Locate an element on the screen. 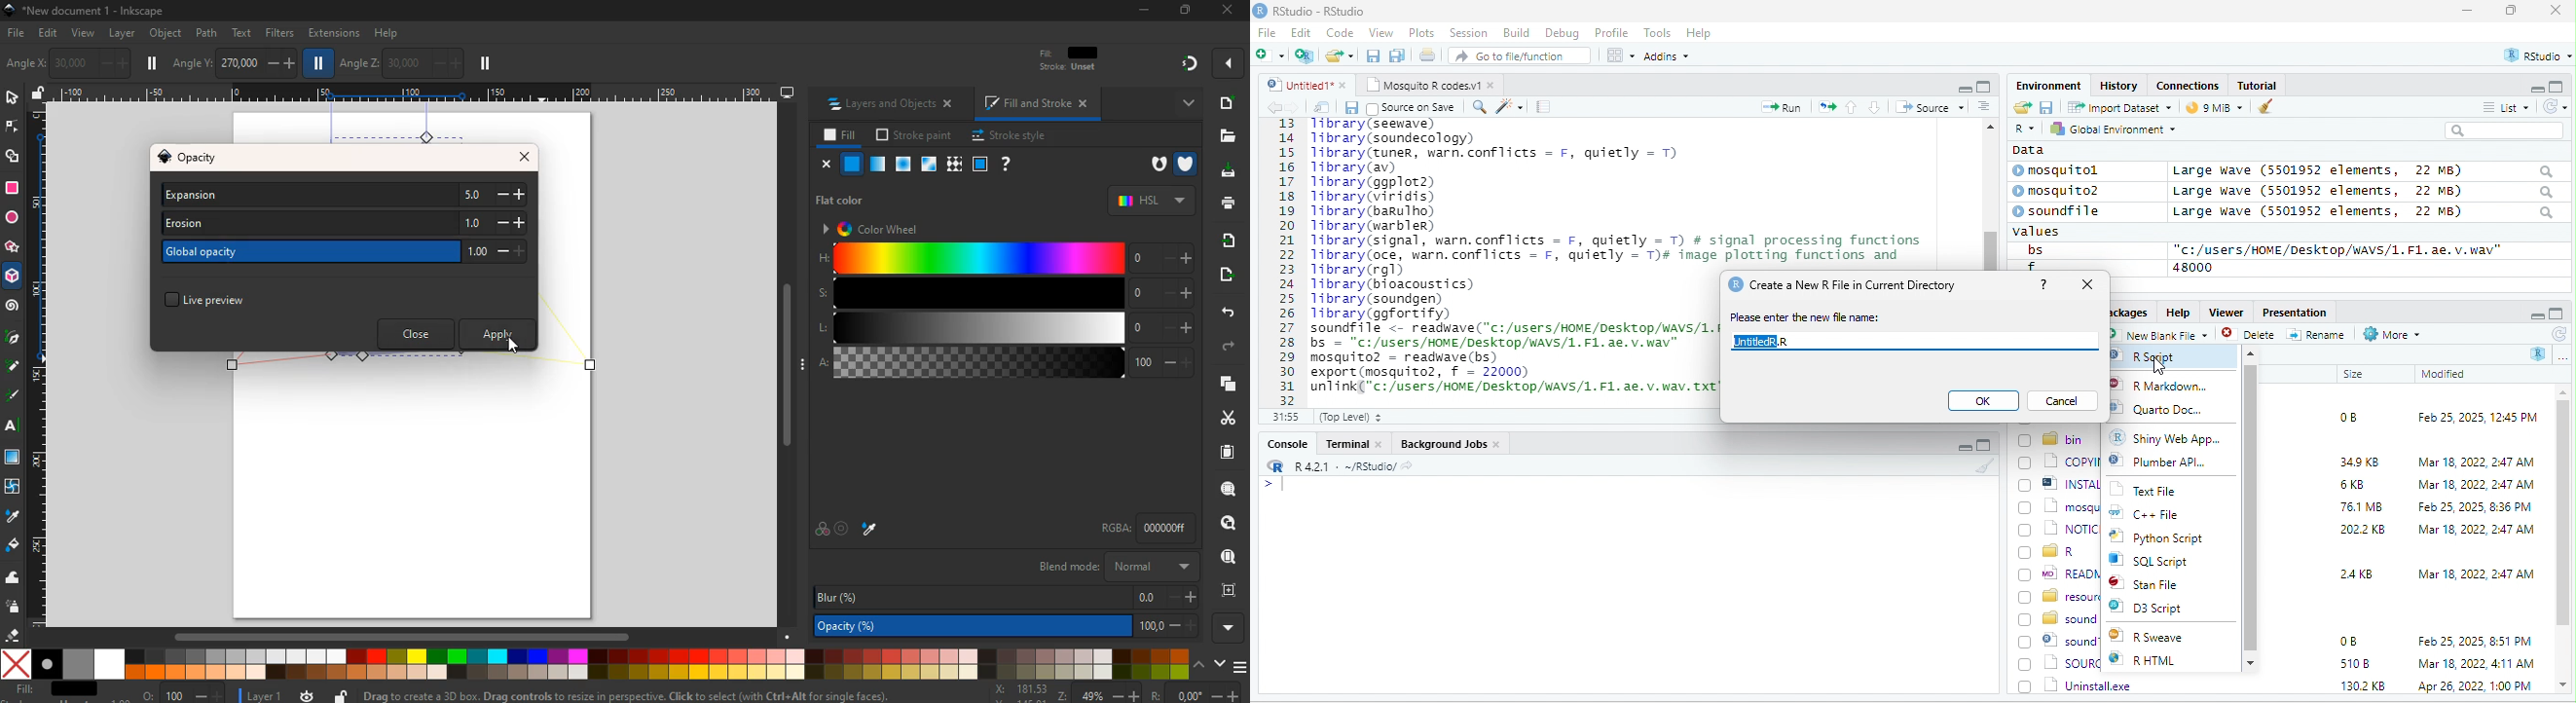 The width and height of the screenshot is (2576, 728). Mar 18, 2022, 247 AM is located at coordinates (2477, 462).